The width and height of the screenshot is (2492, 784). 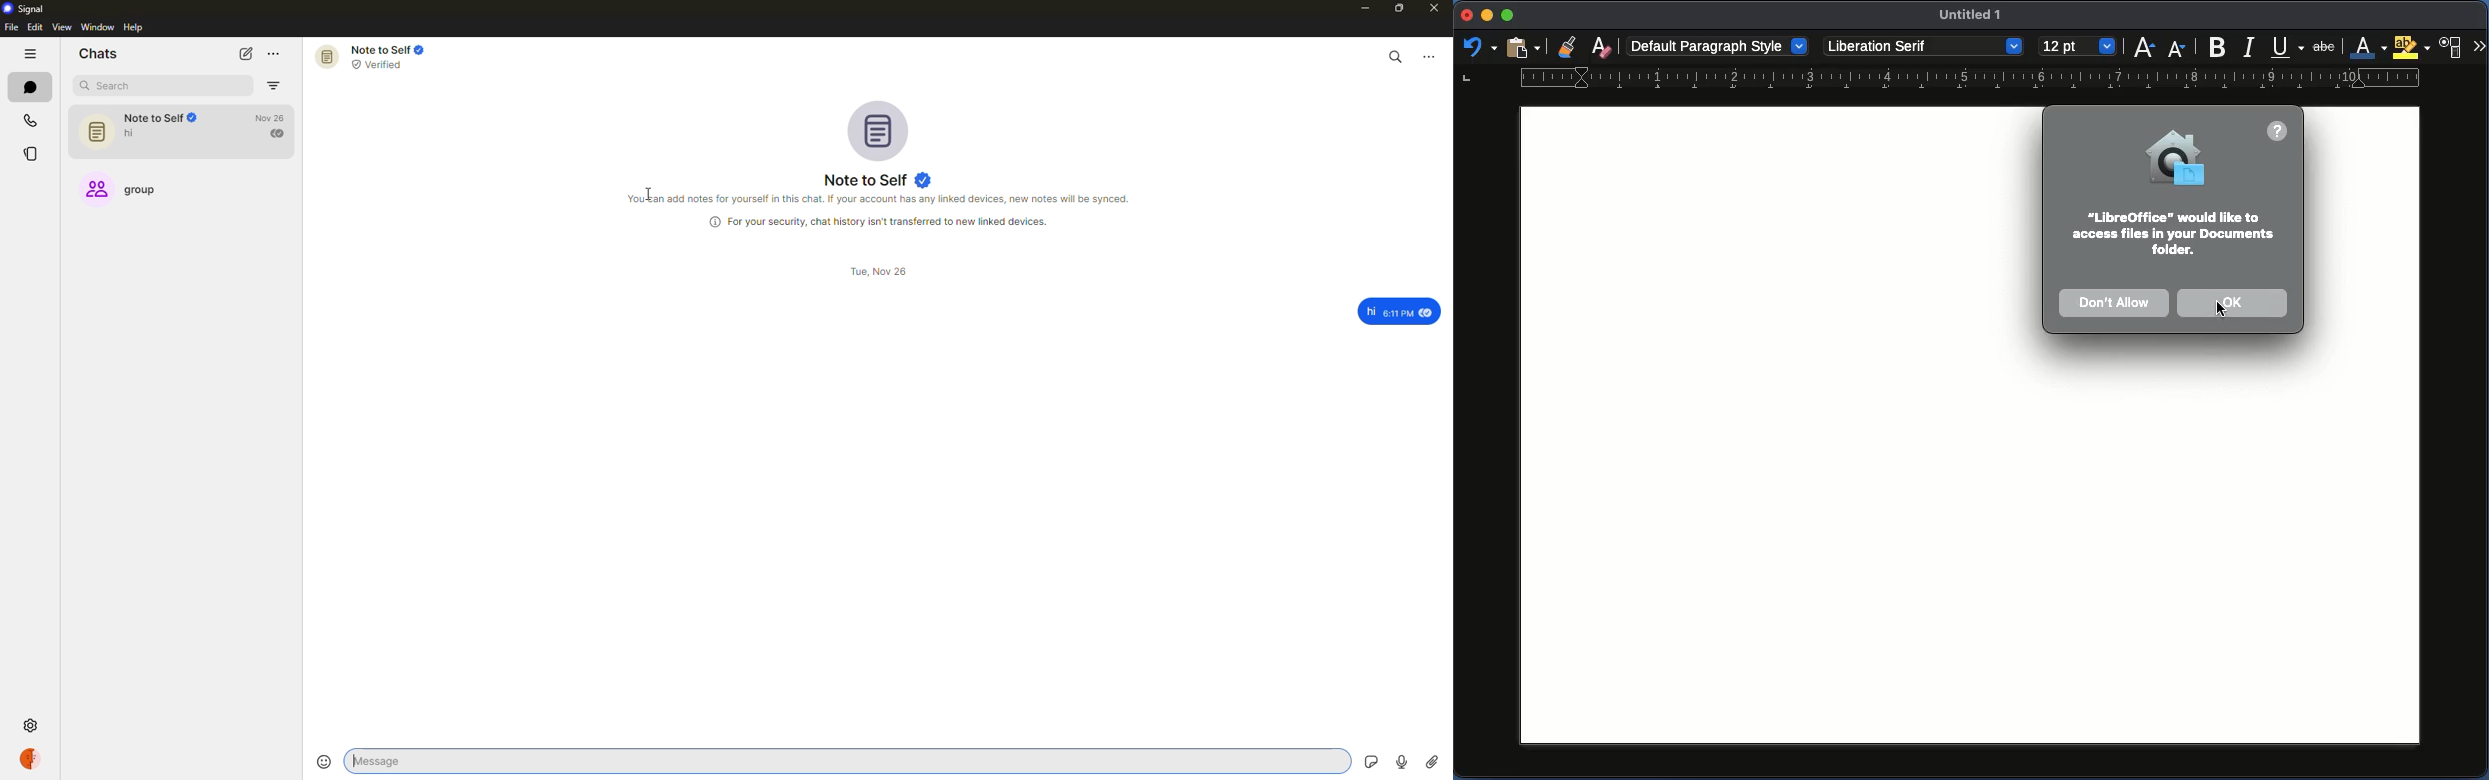 What do you see at coordinates (2413, 47) in the screenshot?
I see `Highlighting` at bounding box center [2413, 47].